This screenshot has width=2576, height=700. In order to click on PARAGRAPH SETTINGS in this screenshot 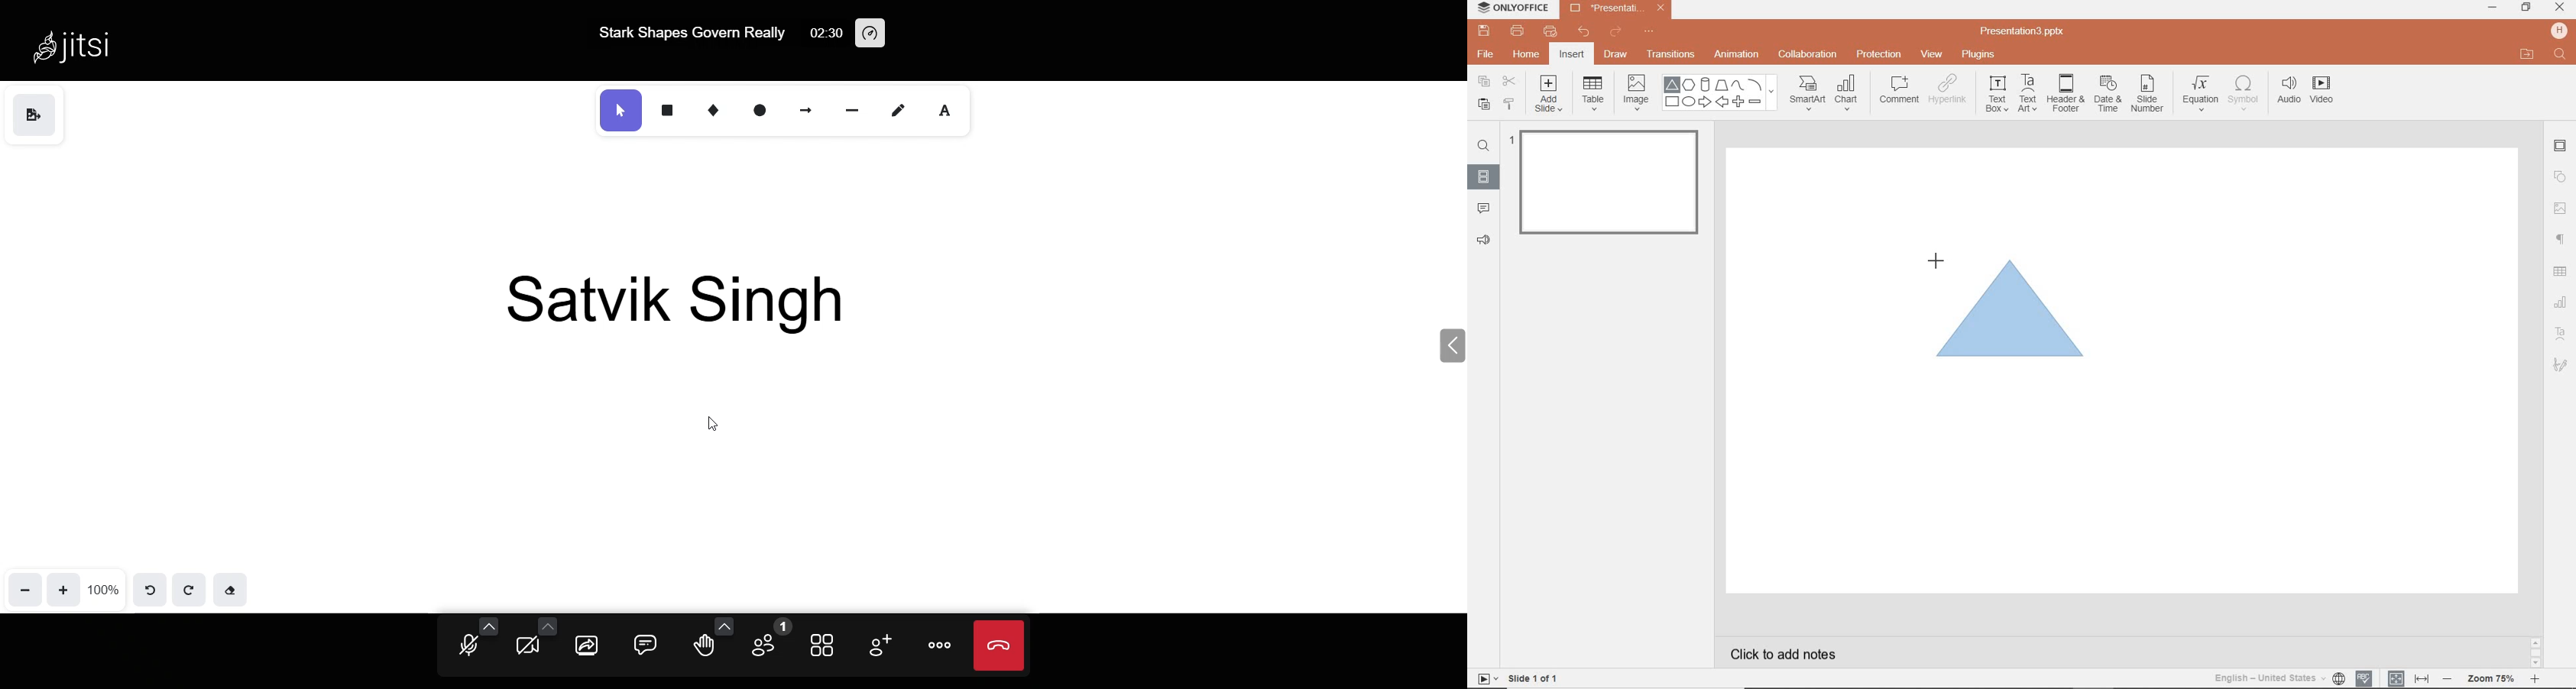, I will do `click(2561, 240)`.